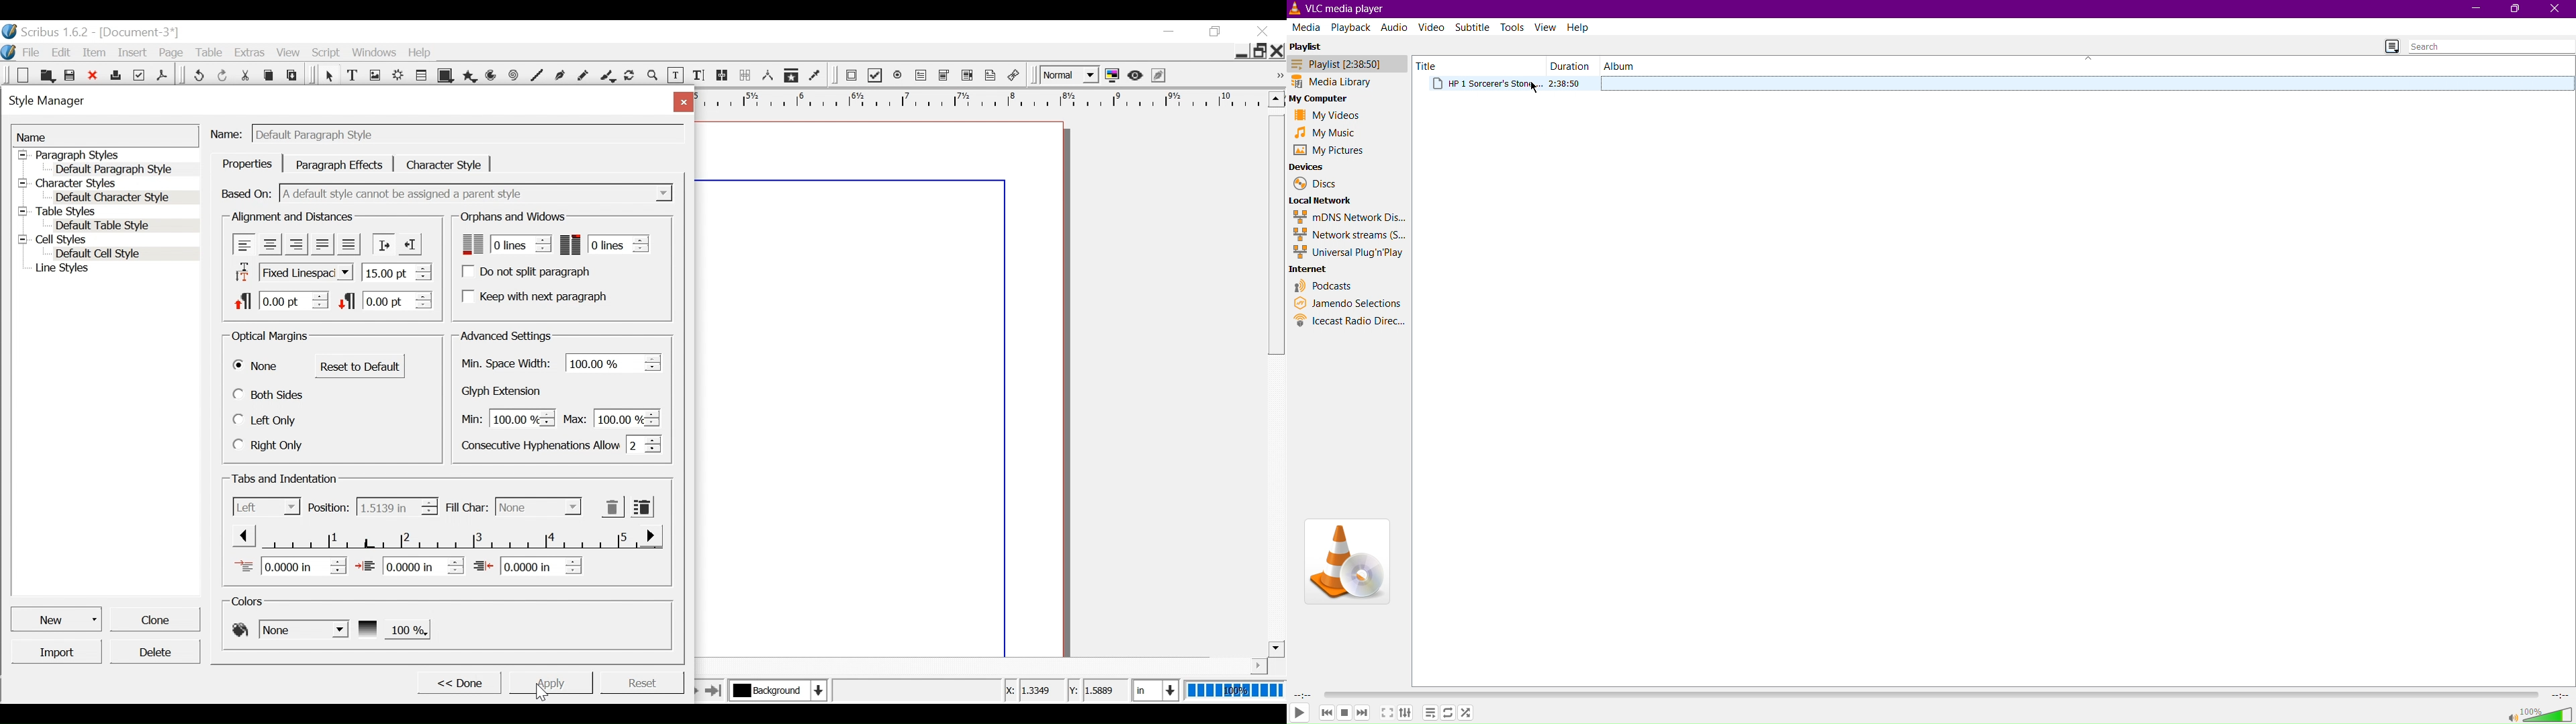 The height and width of the screenshot is (728, 2576). Describe the element at coordinates (154, 652) in the screenshot. I see `Delete` at that location.